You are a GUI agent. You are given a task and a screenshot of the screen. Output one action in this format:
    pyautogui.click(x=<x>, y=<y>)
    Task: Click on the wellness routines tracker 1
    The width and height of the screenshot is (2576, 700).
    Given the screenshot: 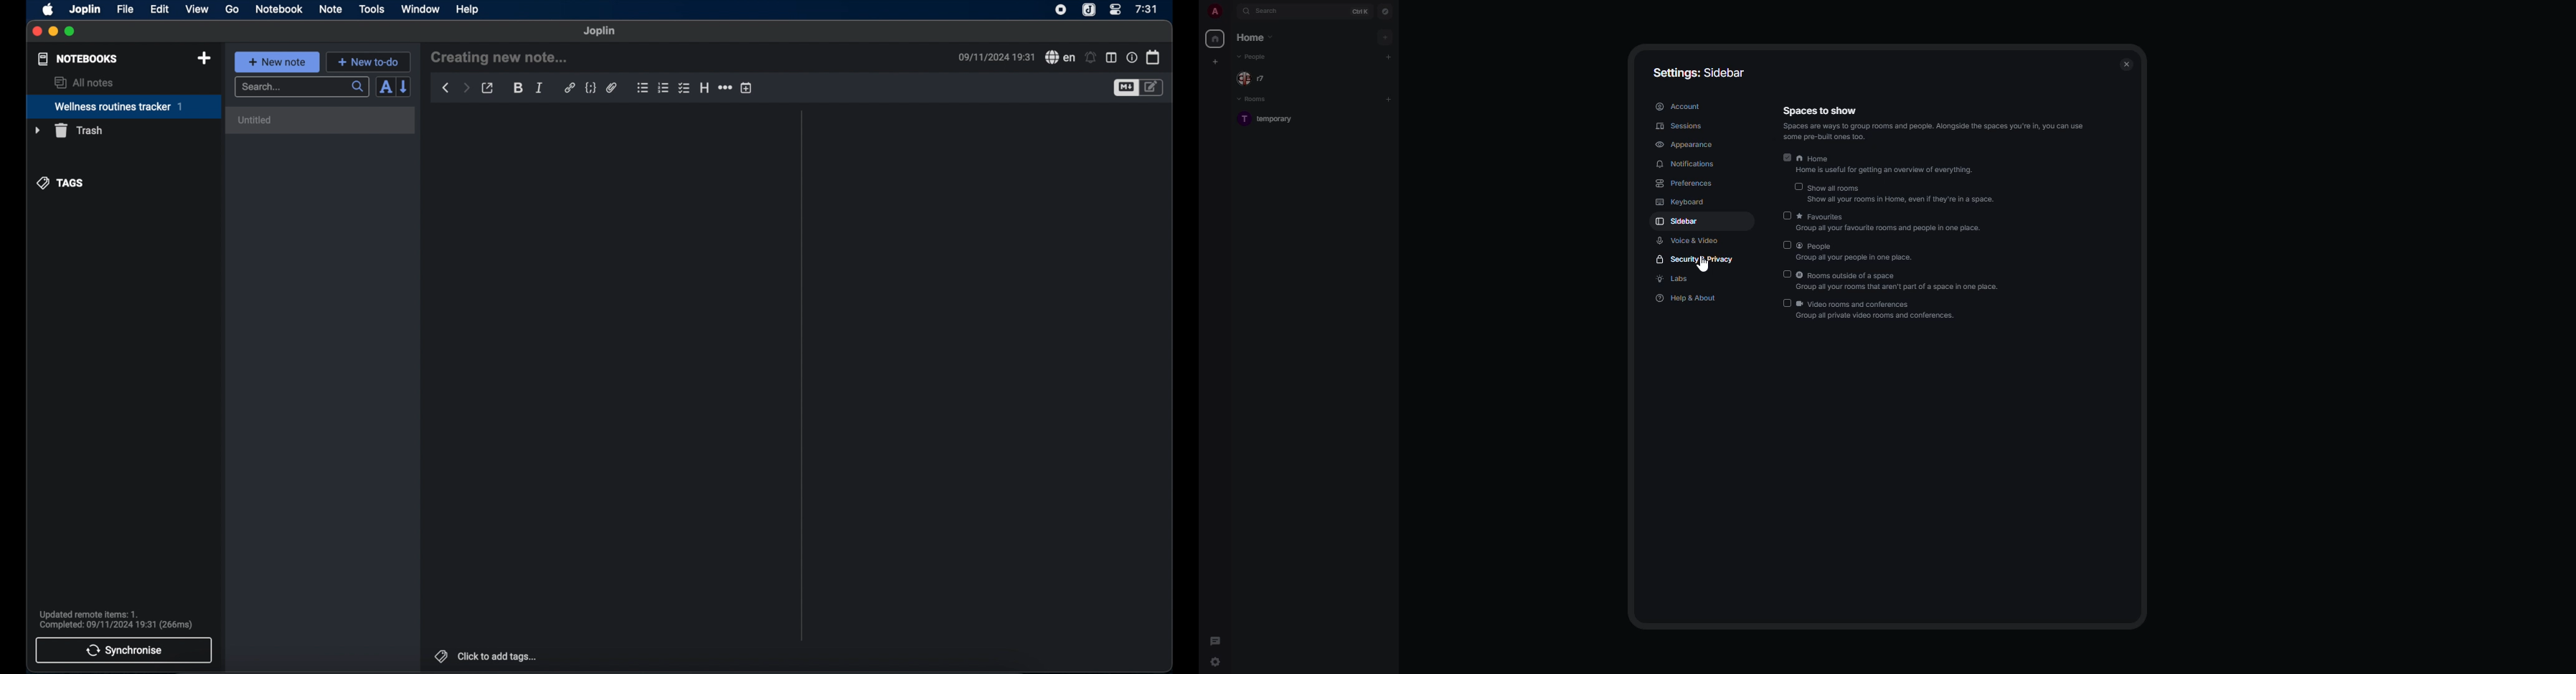 What is the action you would take?
    pyautogui.click(x=123, y=107)
    